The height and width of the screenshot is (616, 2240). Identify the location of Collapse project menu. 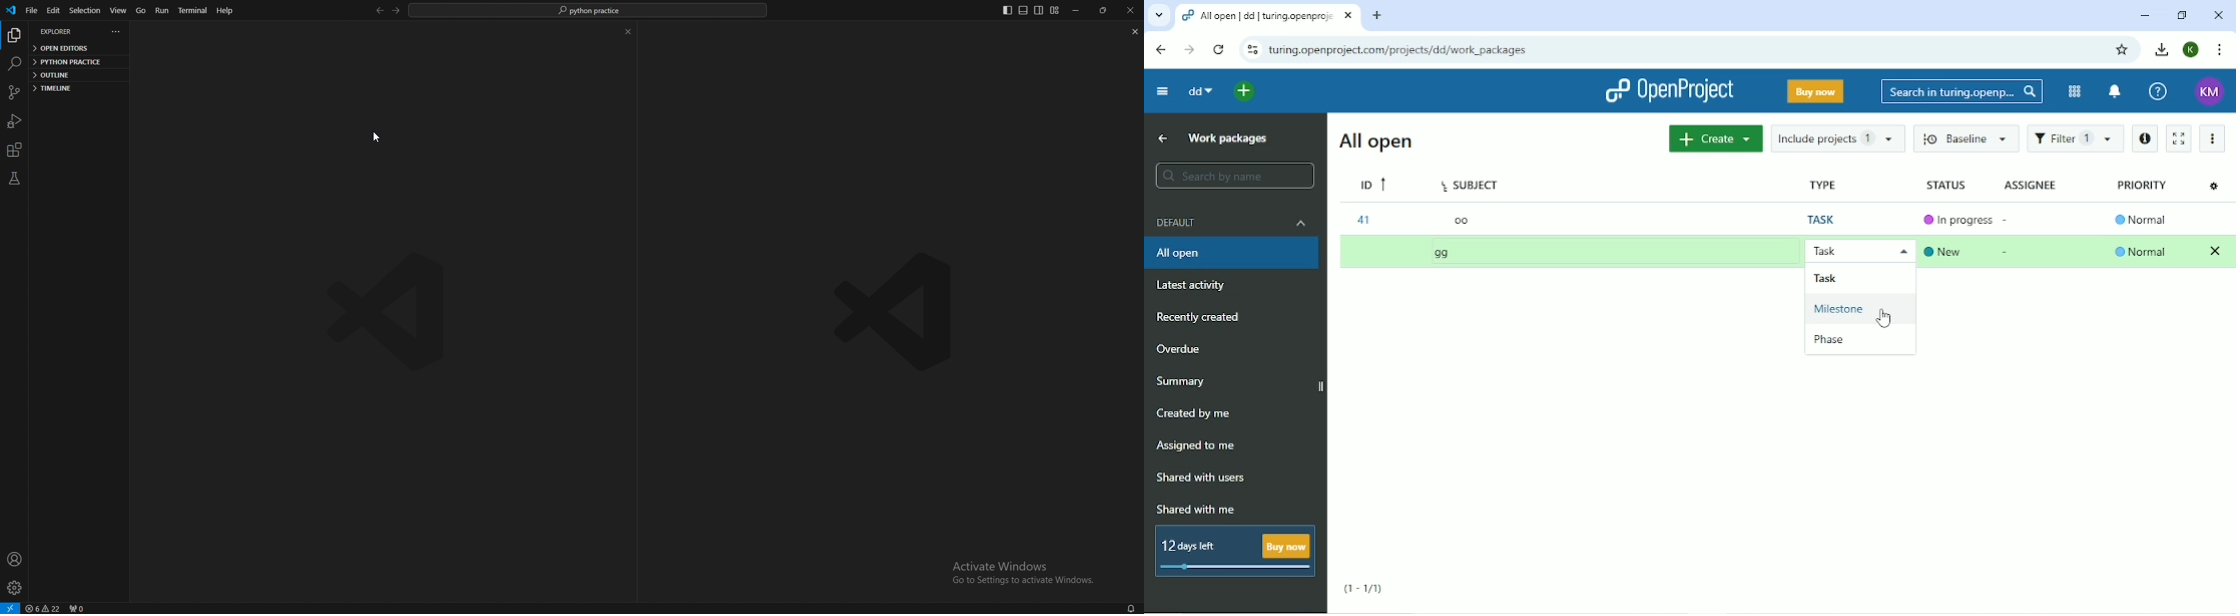
(1163, 92).